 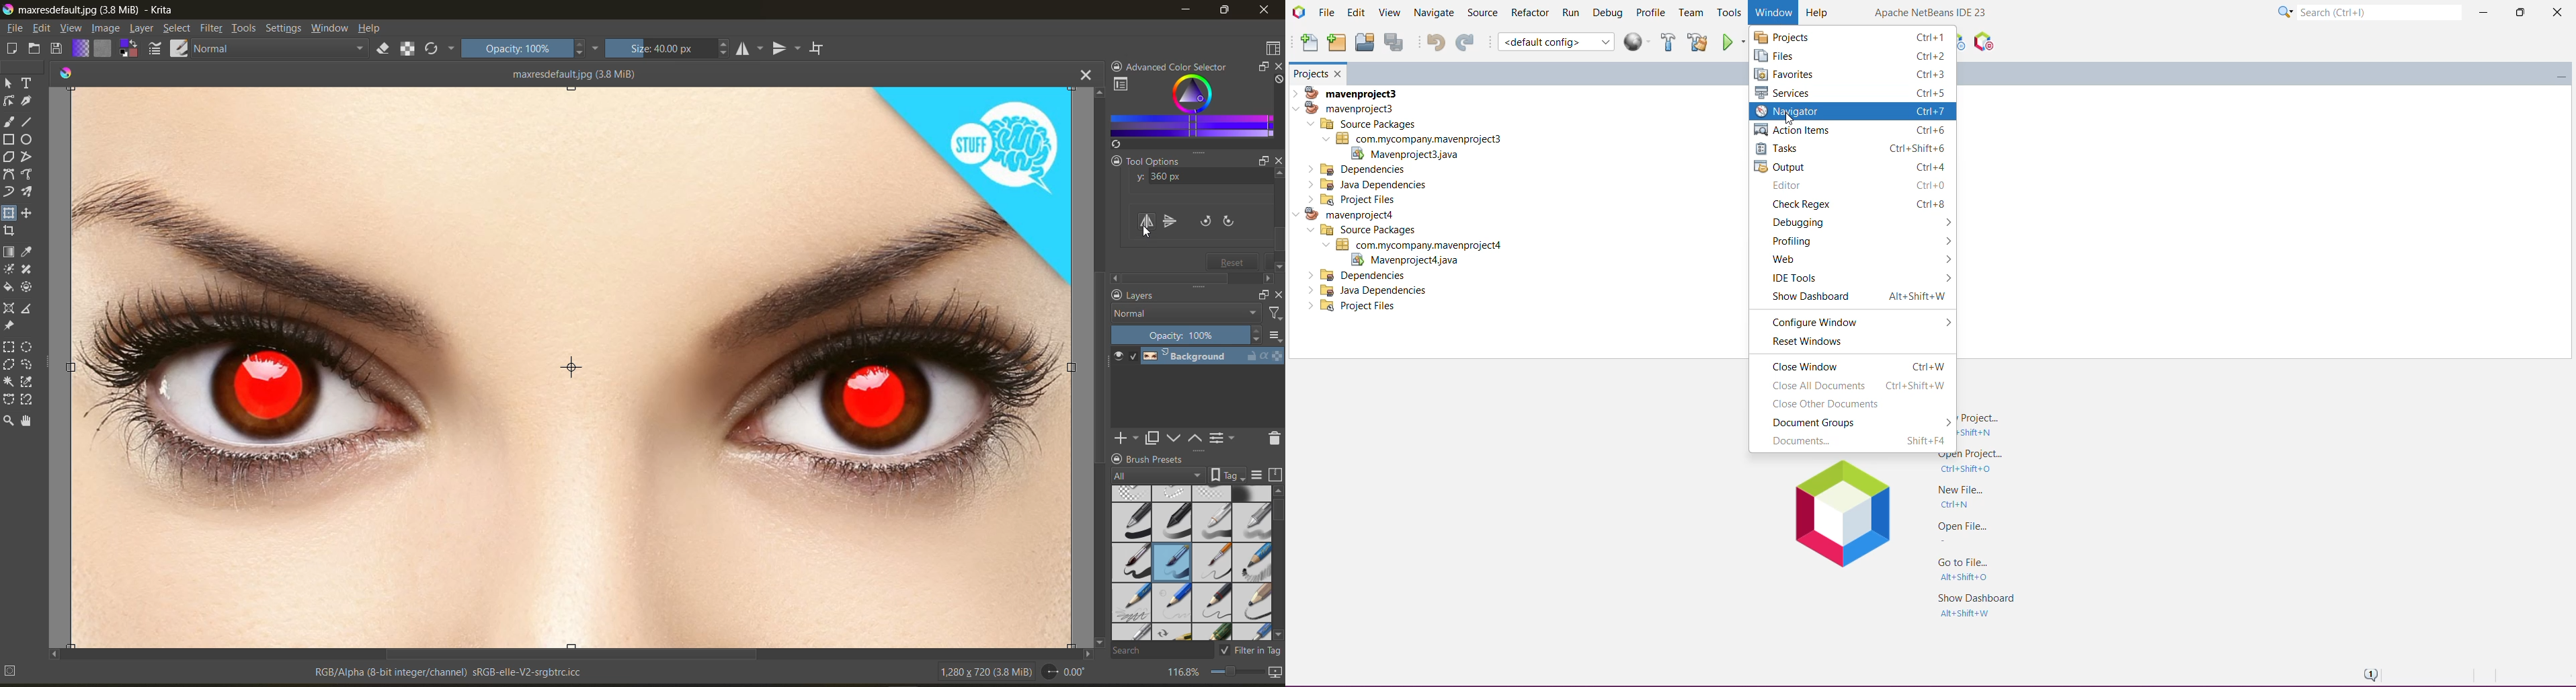 I want to click on Layers, so click(x=1166, y=296).